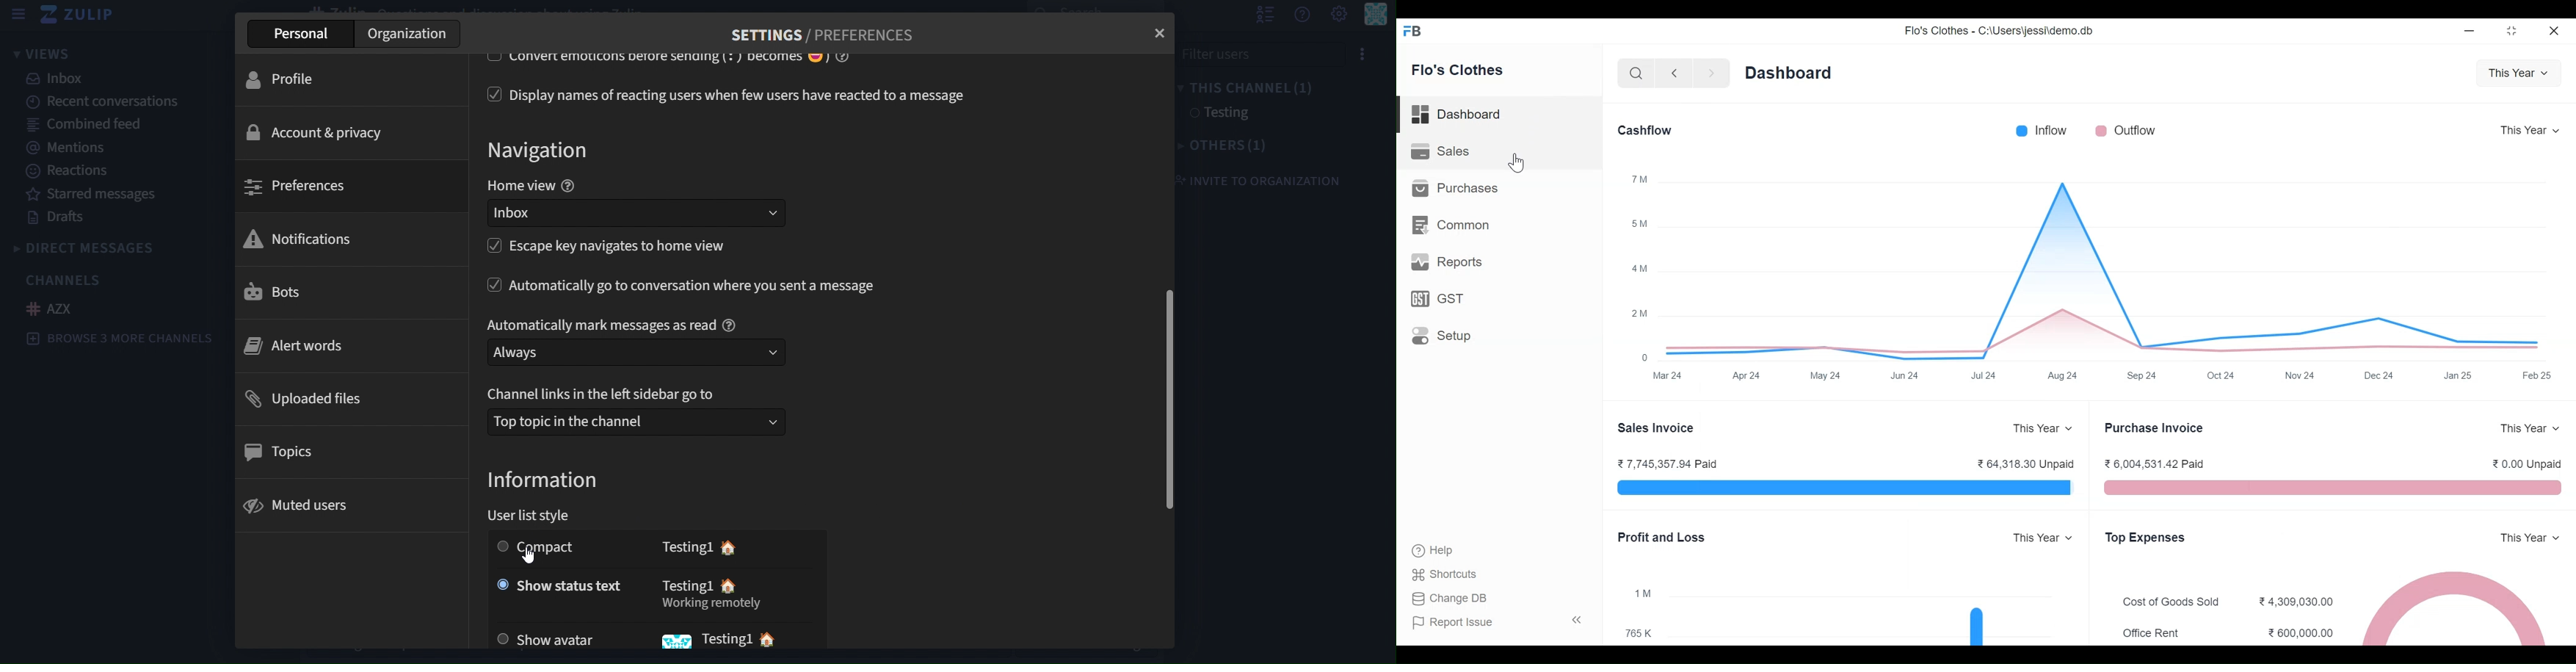 This screenshot has height=672, width=2576. What do you see at coordinates (2332, 489) in the screenshot?
I see `The Purchase Invoice section shows the total outstanding amount that Flo's Company have to pay to their suppliers for  purchases` at bounding box center [2332, 489].